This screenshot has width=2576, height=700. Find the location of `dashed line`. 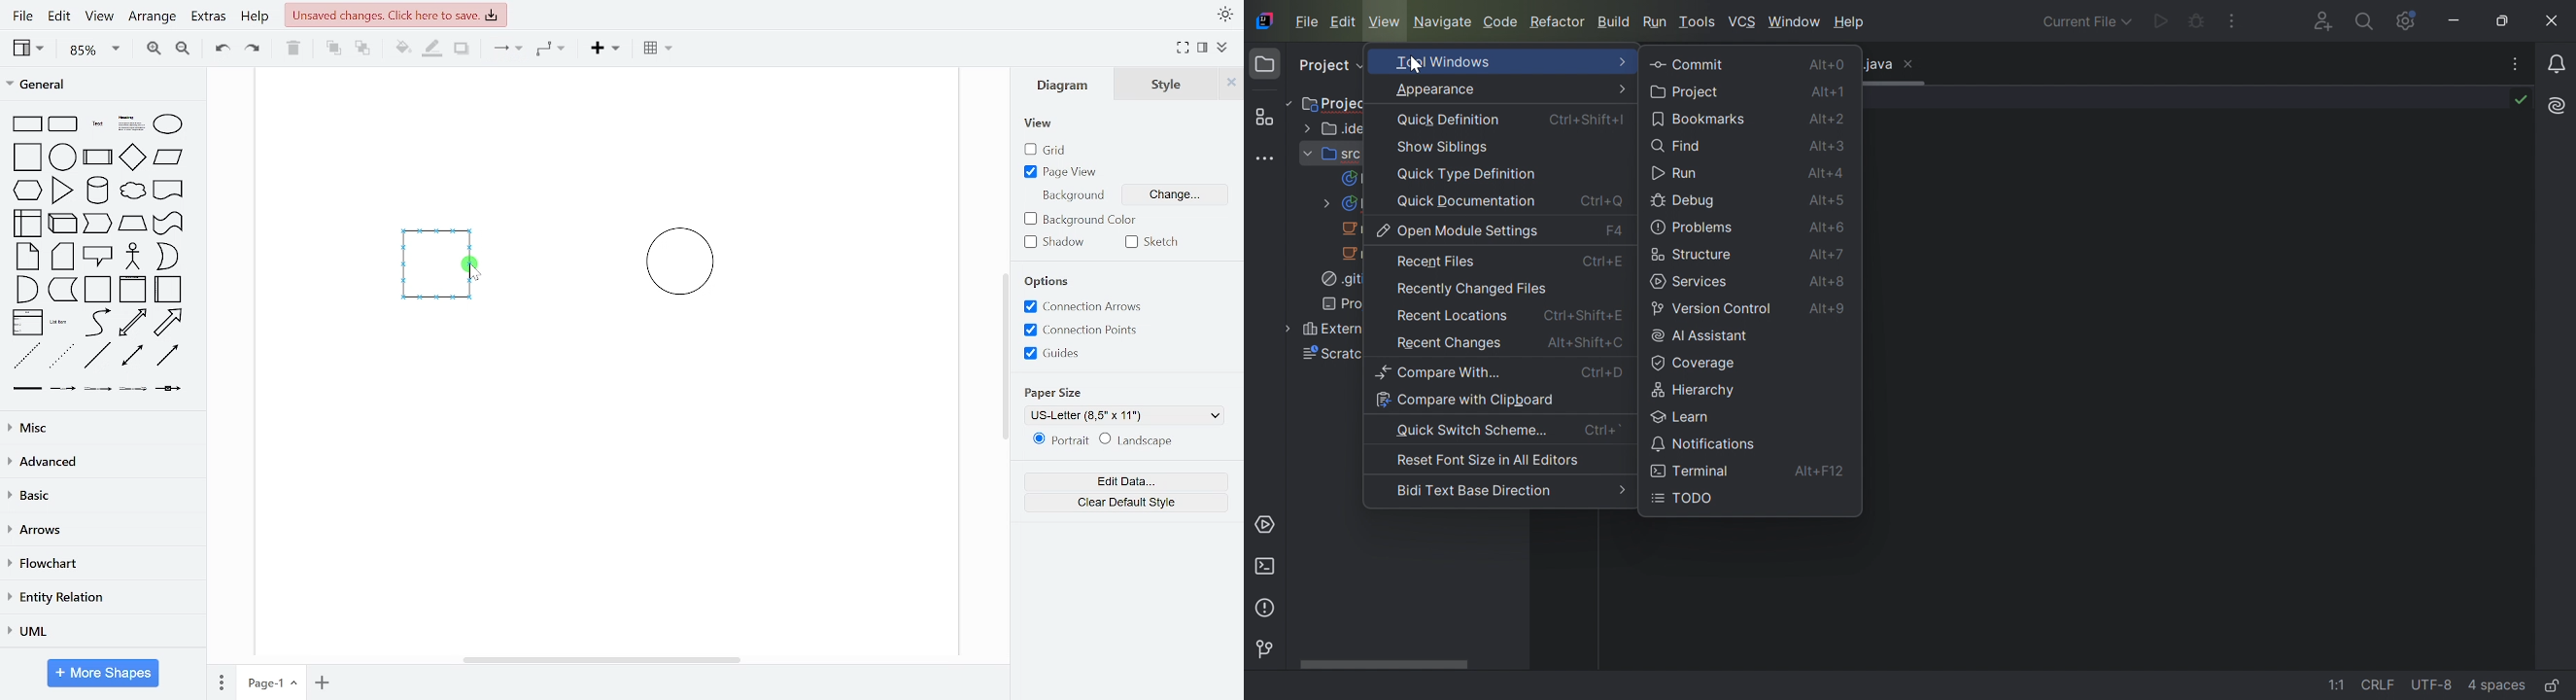

dashed line is located at coordinates (27, 357).